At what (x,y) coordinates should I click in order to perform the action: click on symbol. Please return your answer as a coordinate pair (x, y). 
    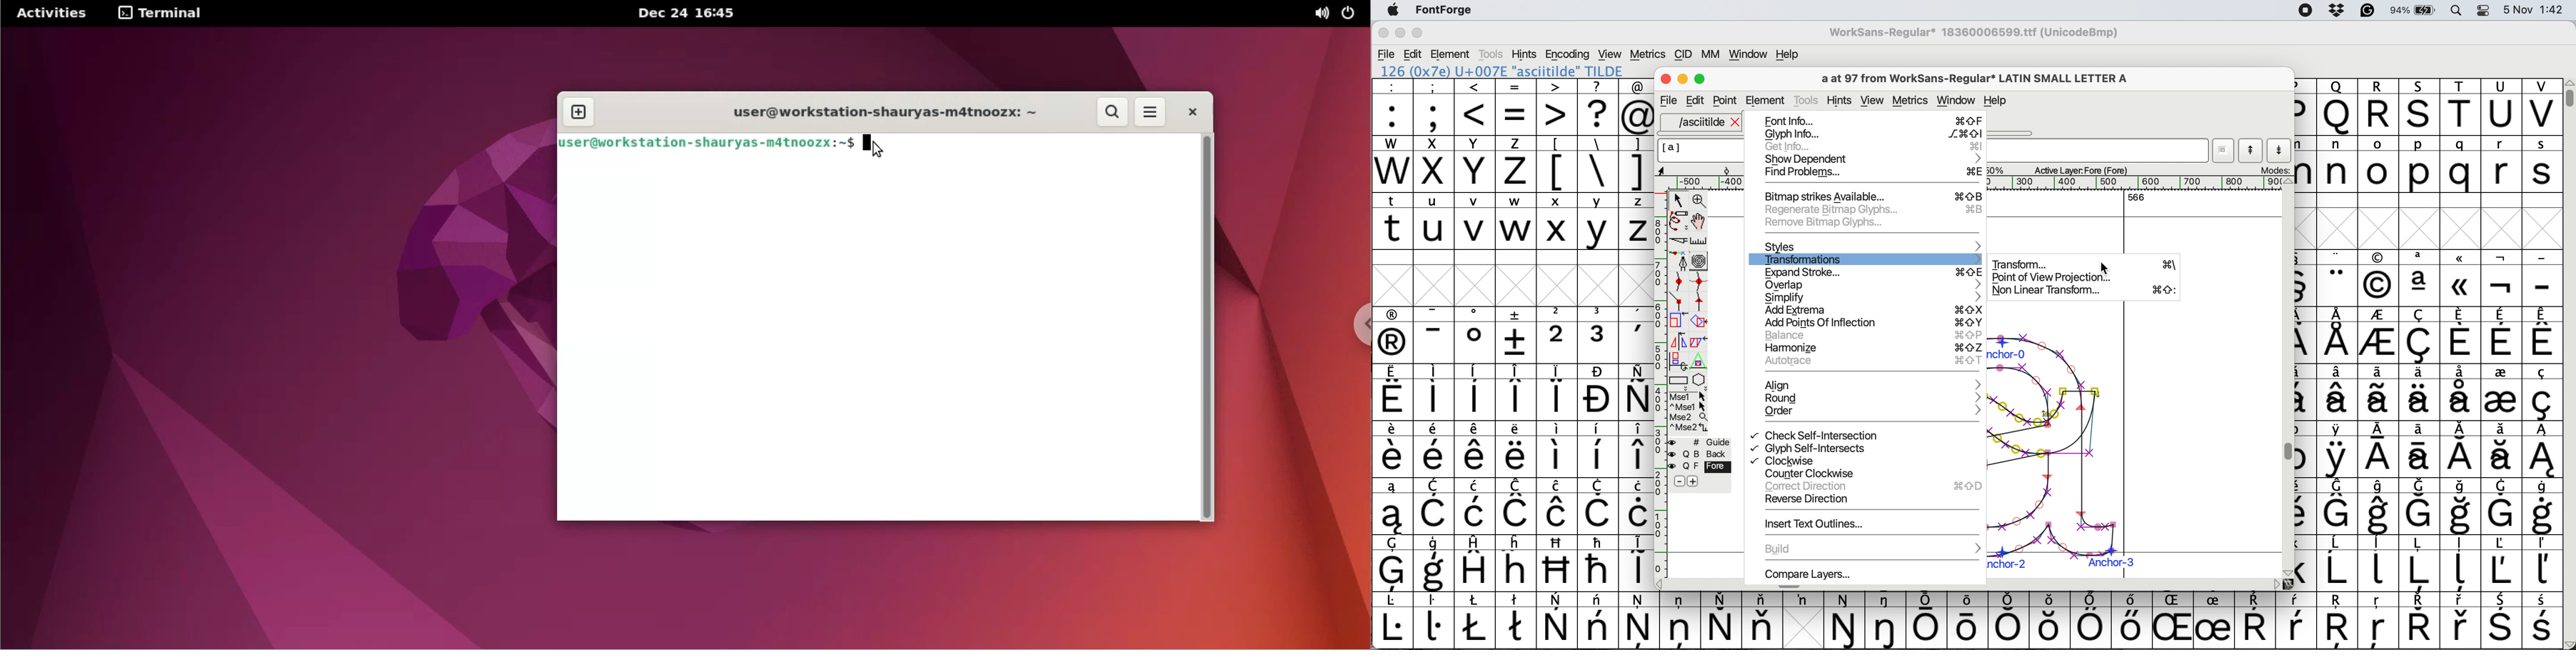
    Looking at the image, I should click on (2422, 335).